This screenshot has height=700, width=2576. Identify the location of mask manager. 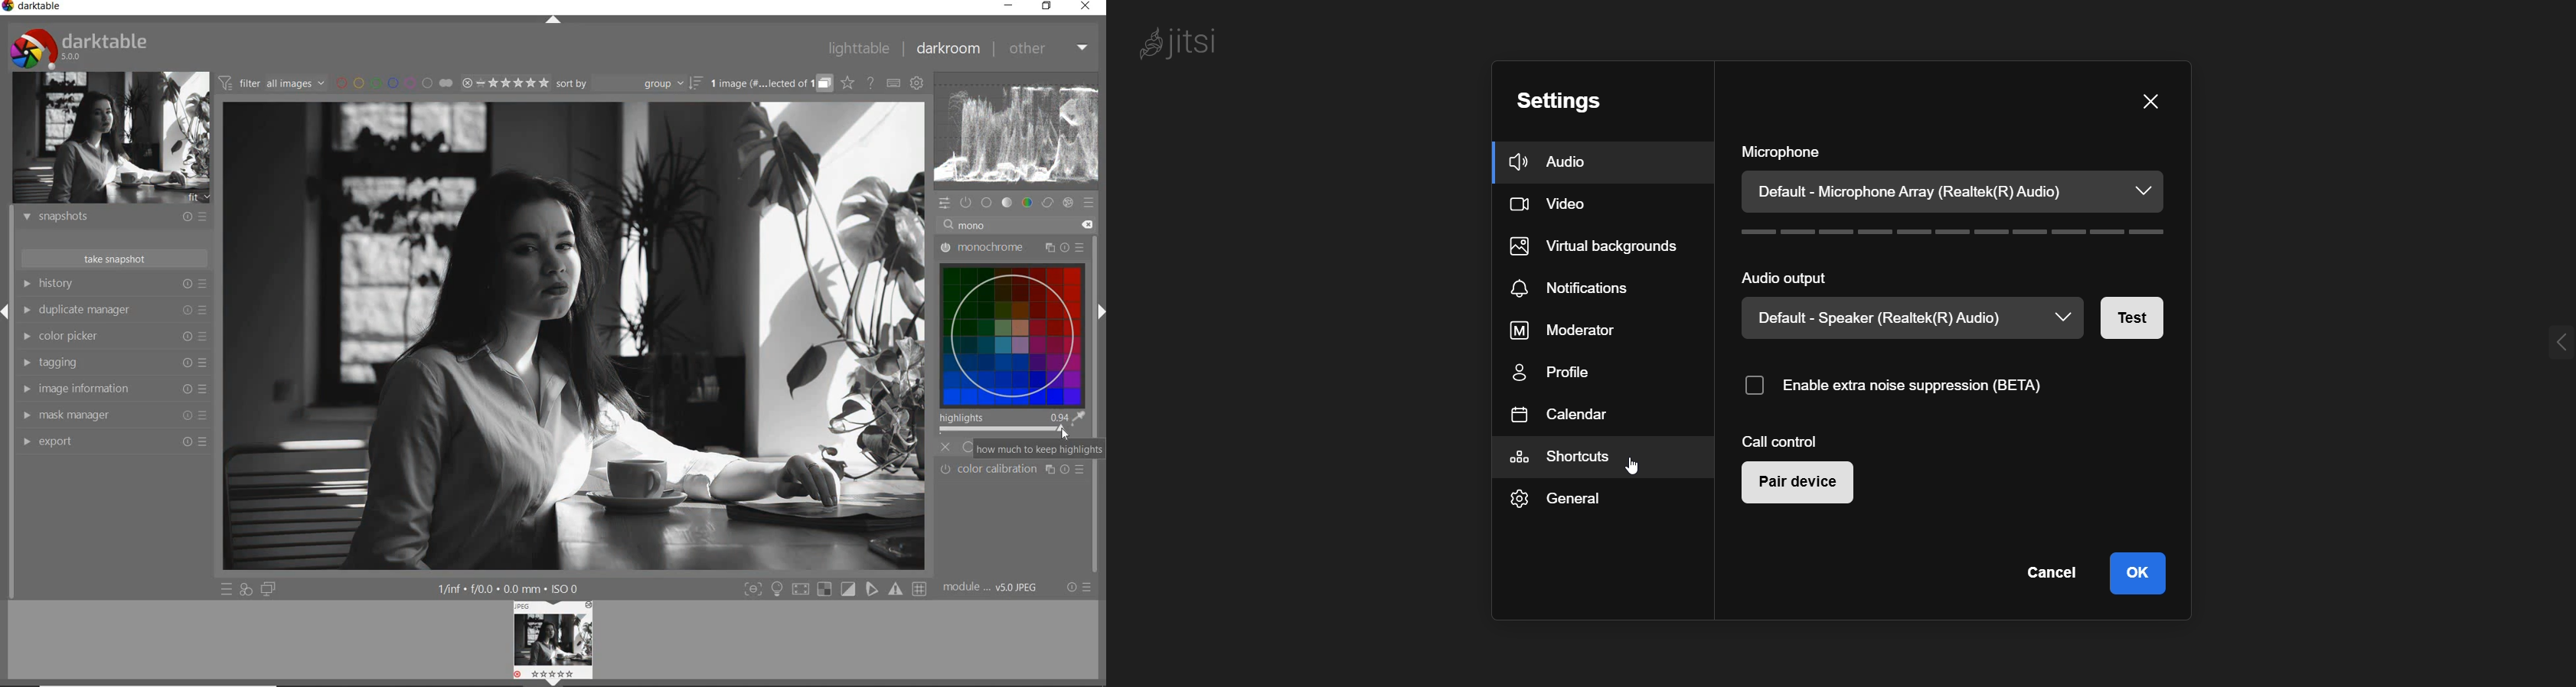
(112, 416).